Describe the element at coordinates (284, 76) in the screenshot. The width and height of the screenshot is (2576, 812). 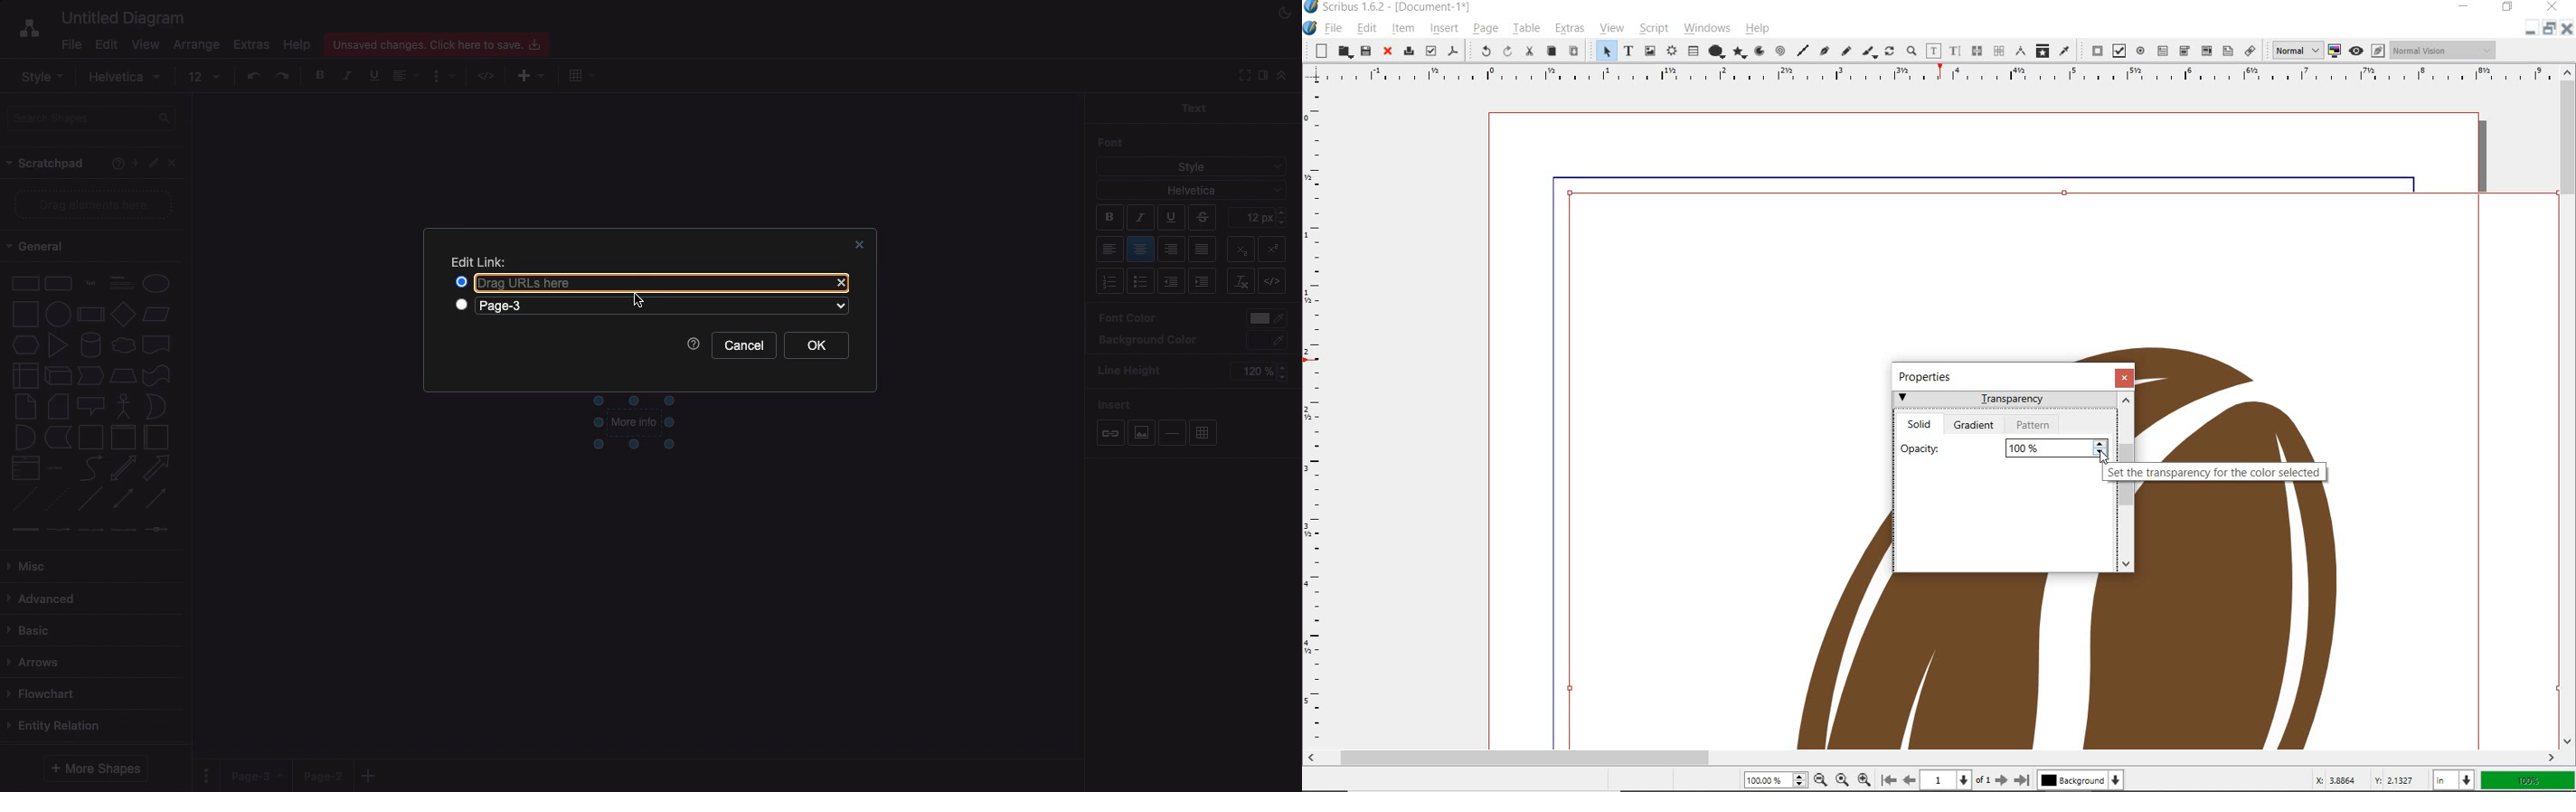
I see `Redo` at that location.